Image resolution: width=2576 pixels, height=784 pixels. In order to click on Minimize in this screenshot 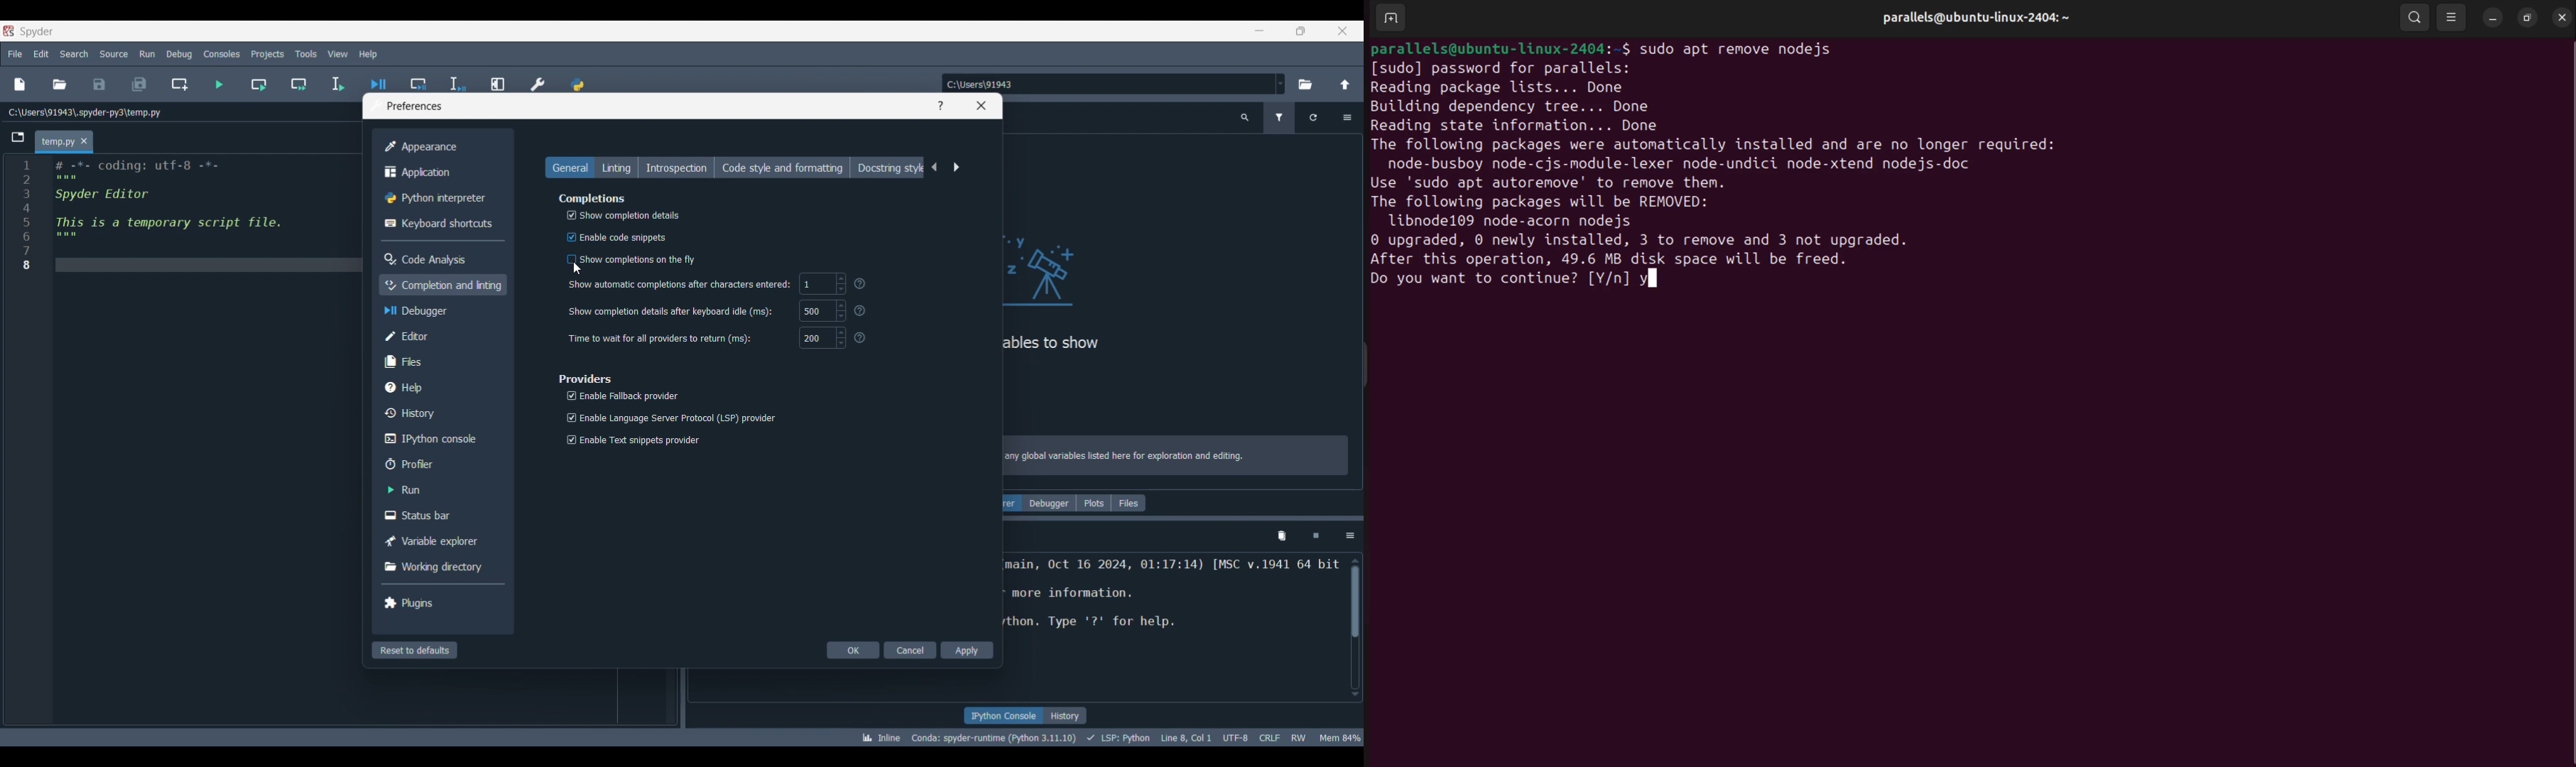, I will do `click(1260, 31)`.